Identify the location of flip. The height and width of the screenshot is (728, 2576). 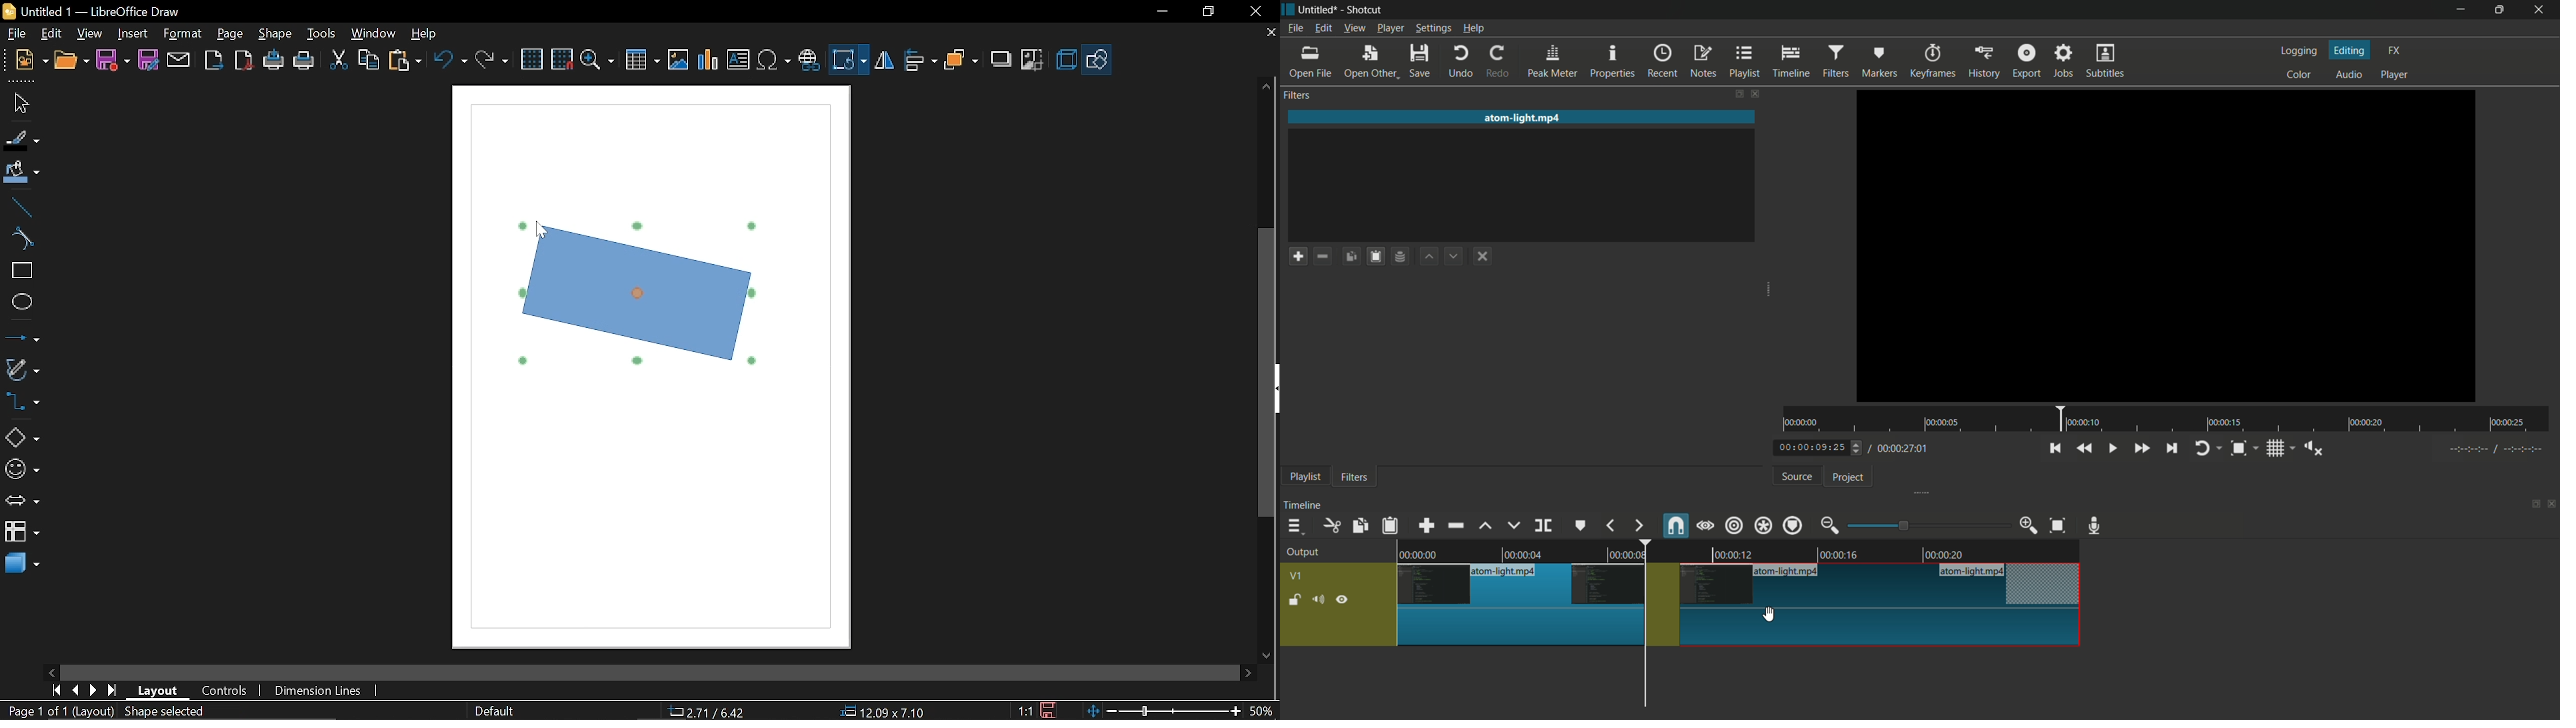
(884, 62).